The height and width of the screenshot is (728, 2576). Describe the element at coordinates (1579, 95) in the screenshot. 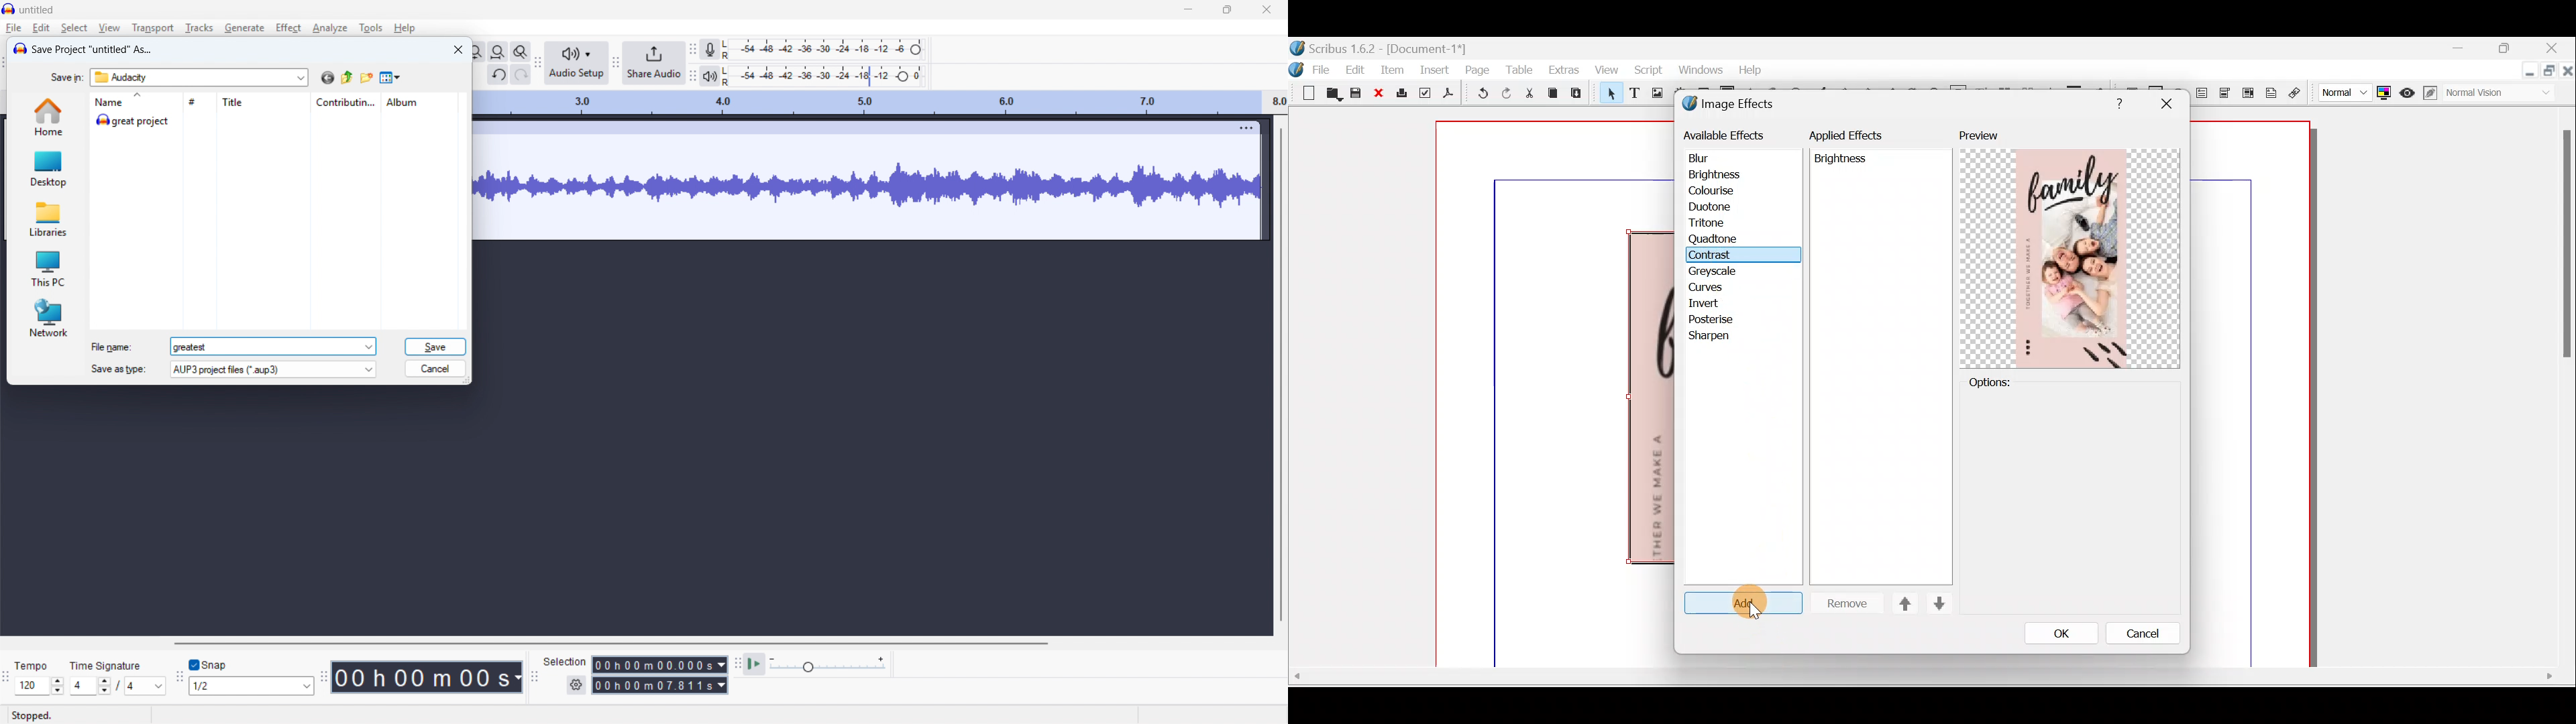

I see `Paste` at that location.